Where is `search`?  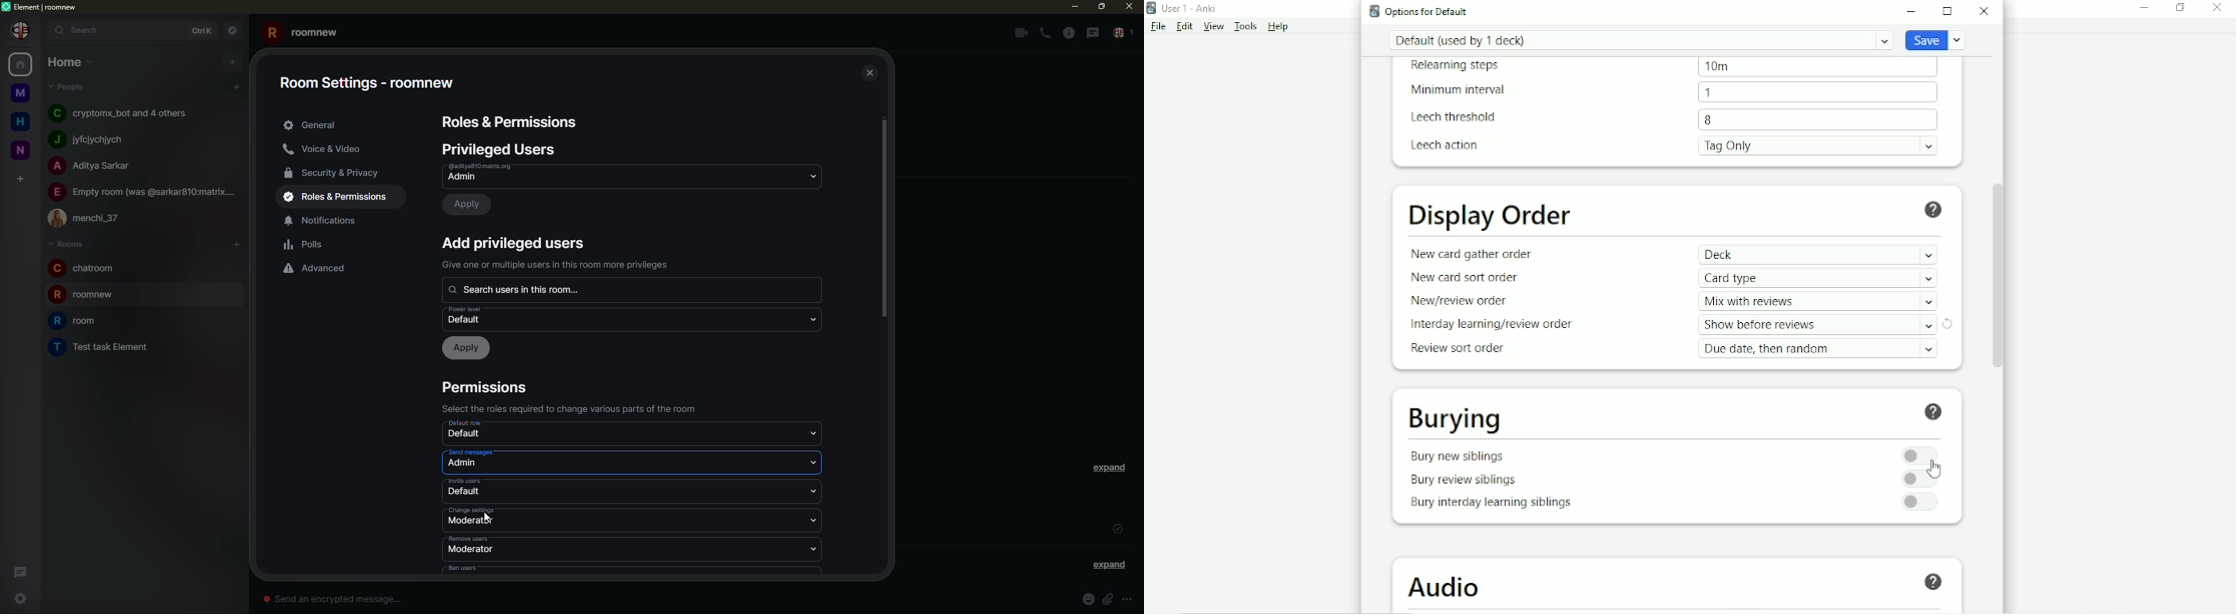
search is located at coordinates (523, 289).